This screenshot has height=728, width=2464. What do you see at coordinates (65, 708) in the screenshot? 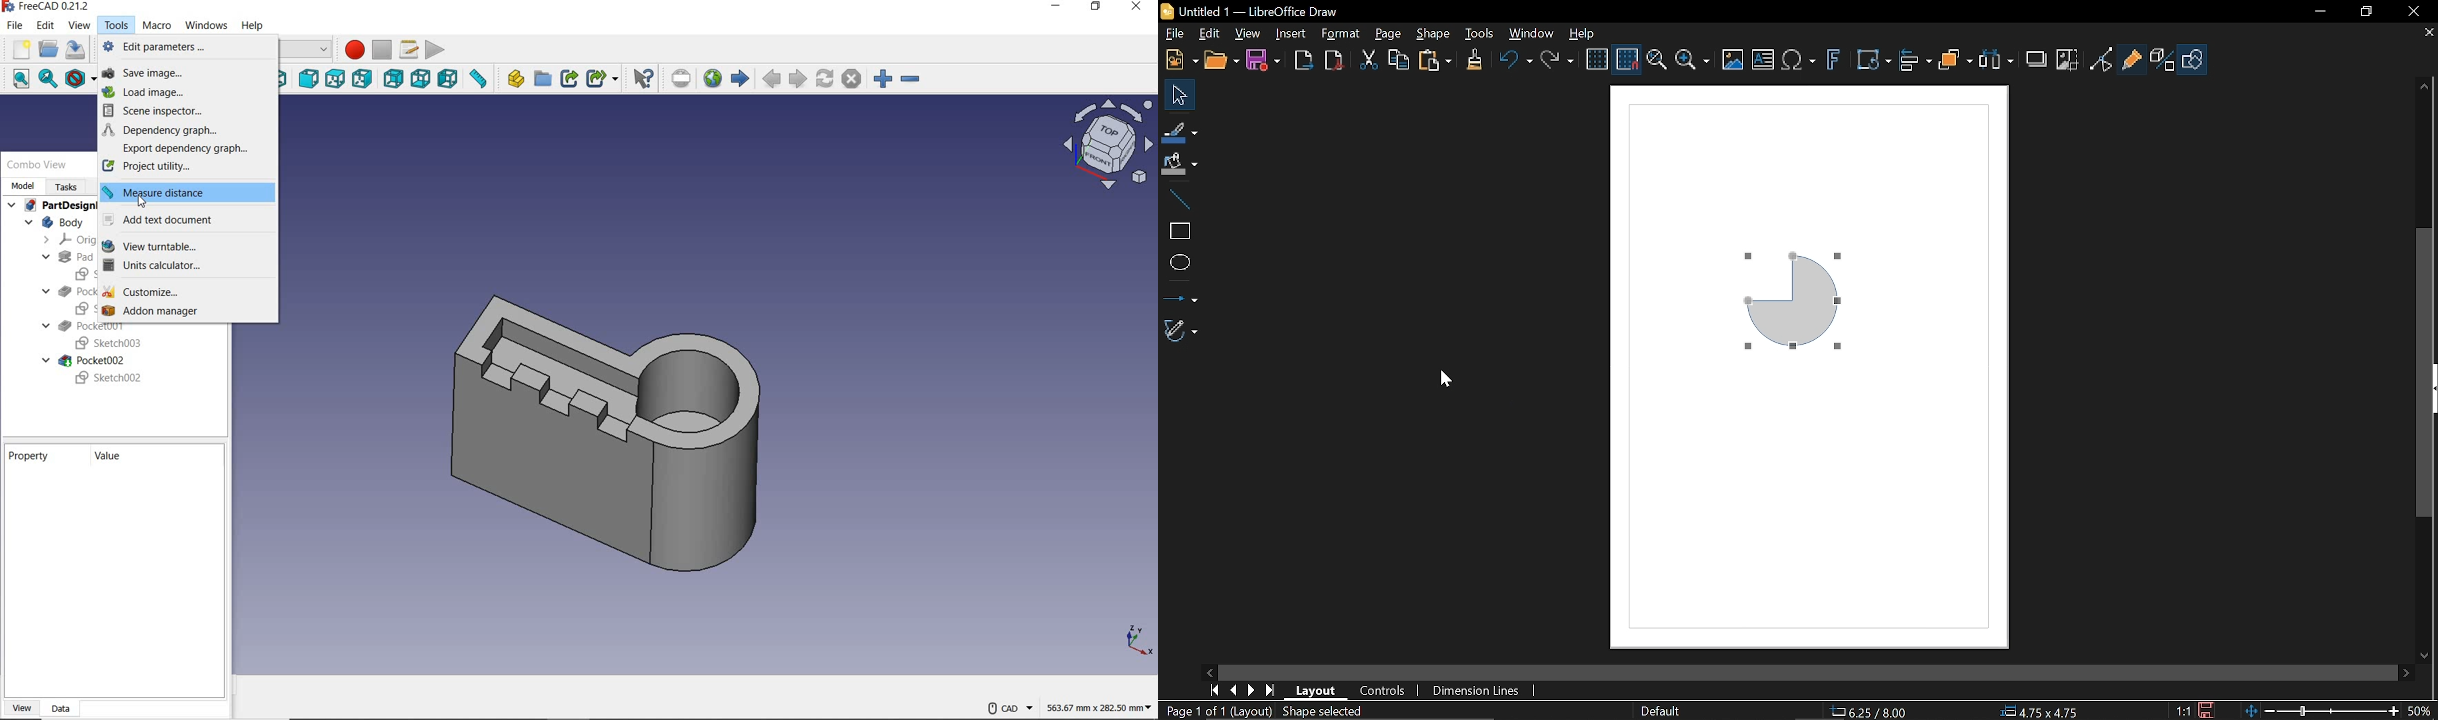
I see `Data` at bounding box center [65, 708].